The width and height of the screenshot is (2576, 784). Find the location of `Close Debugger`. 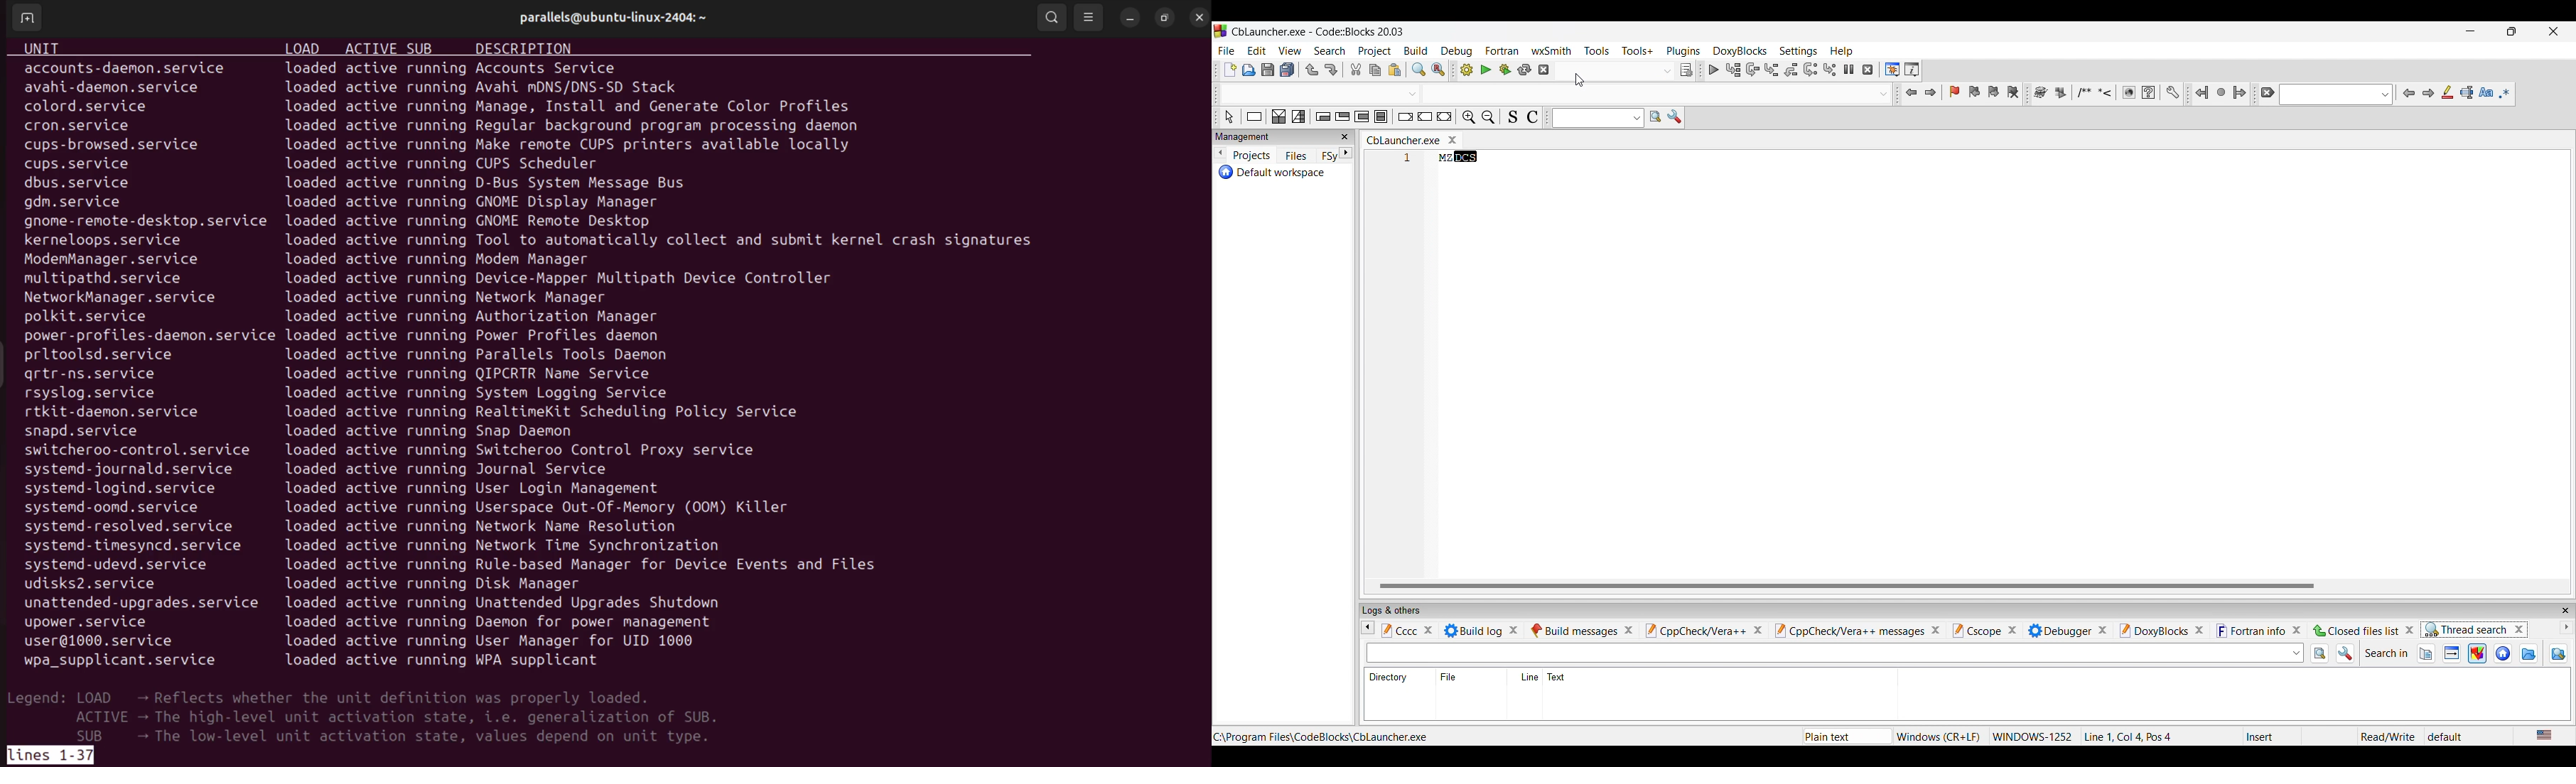

Close Debugger is located at coordinates (2102, 630).